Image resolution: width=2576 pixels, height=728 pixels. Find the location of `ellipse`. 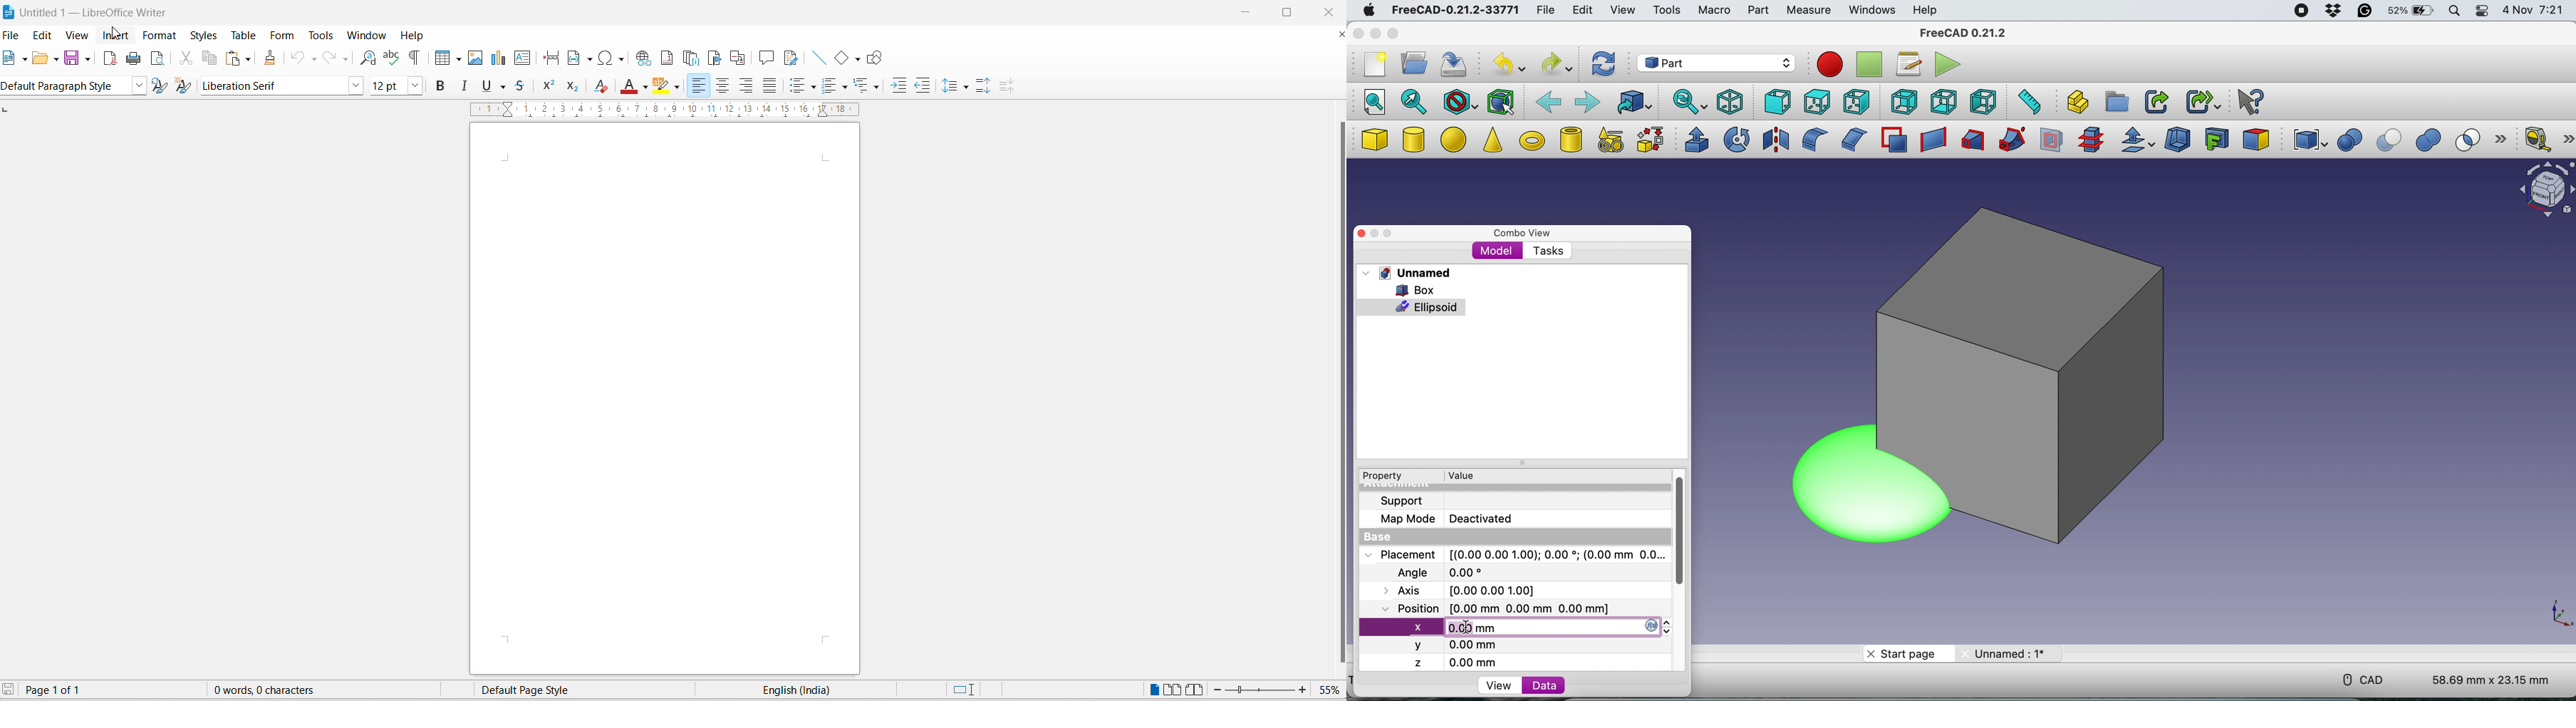

ellipse is located at coordinates (1456, 138).